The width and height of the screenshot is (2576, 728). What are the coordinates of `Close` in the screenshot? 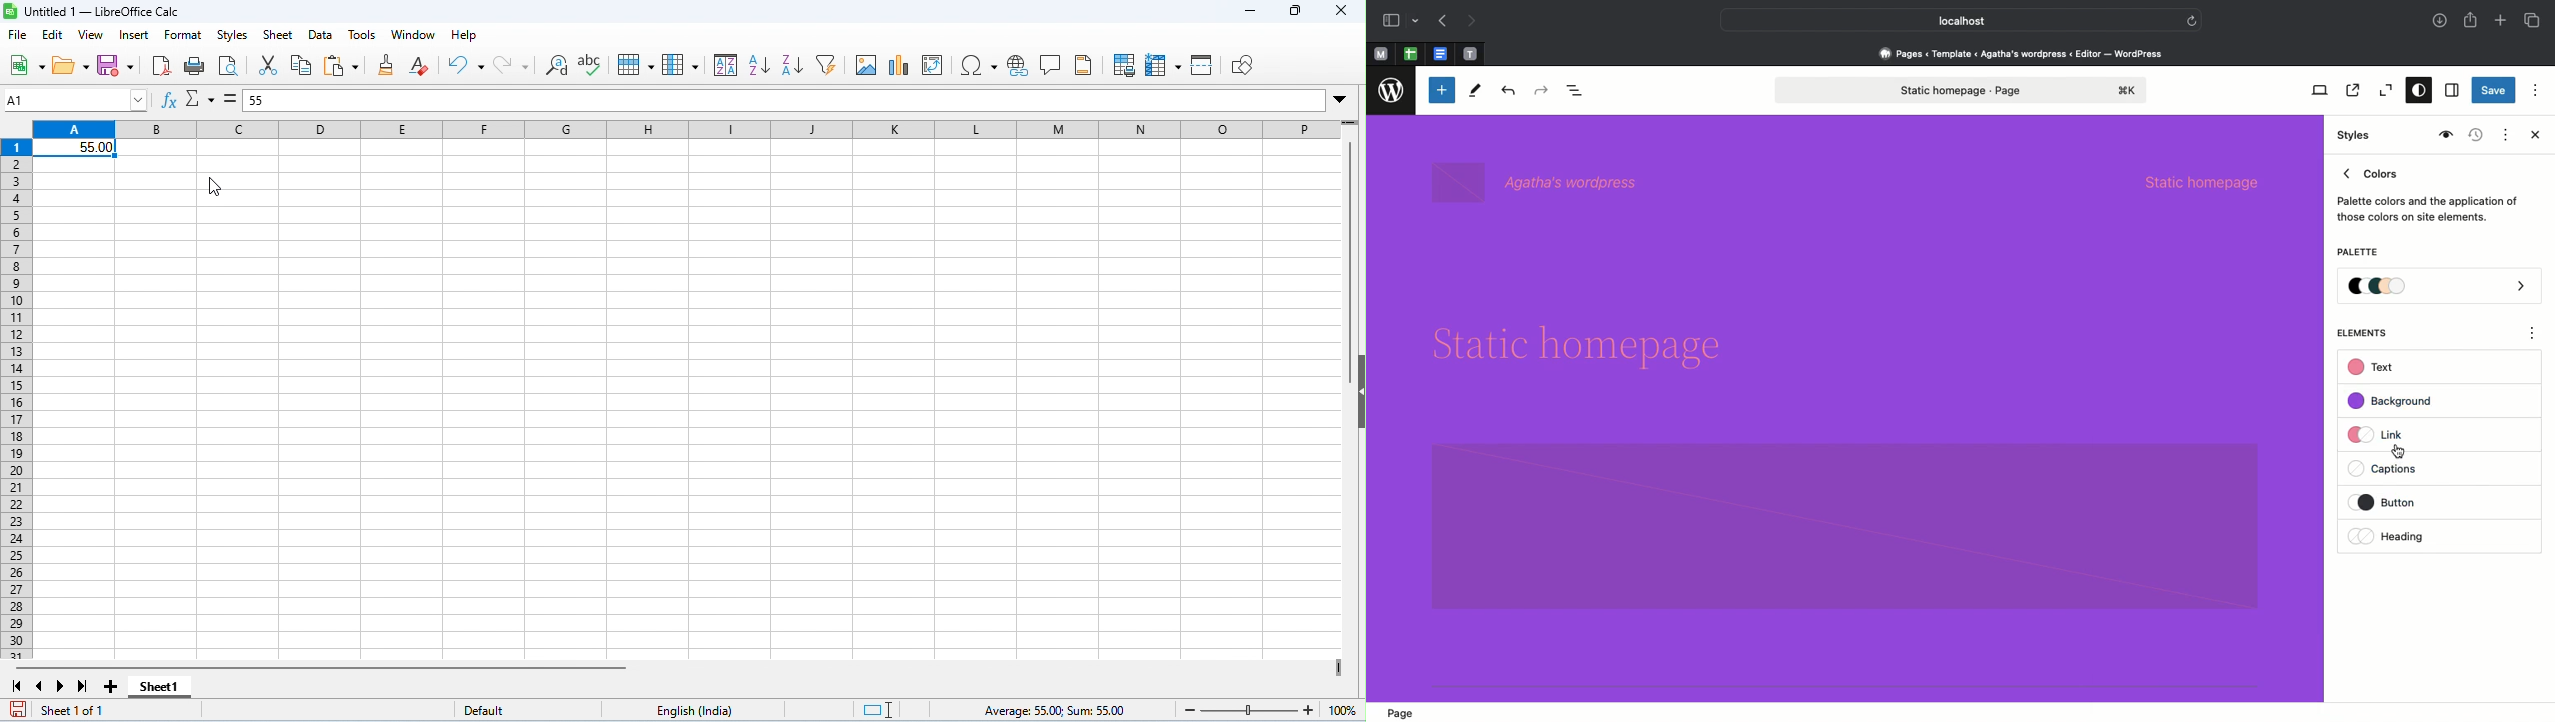 It's located at (2532, 136).